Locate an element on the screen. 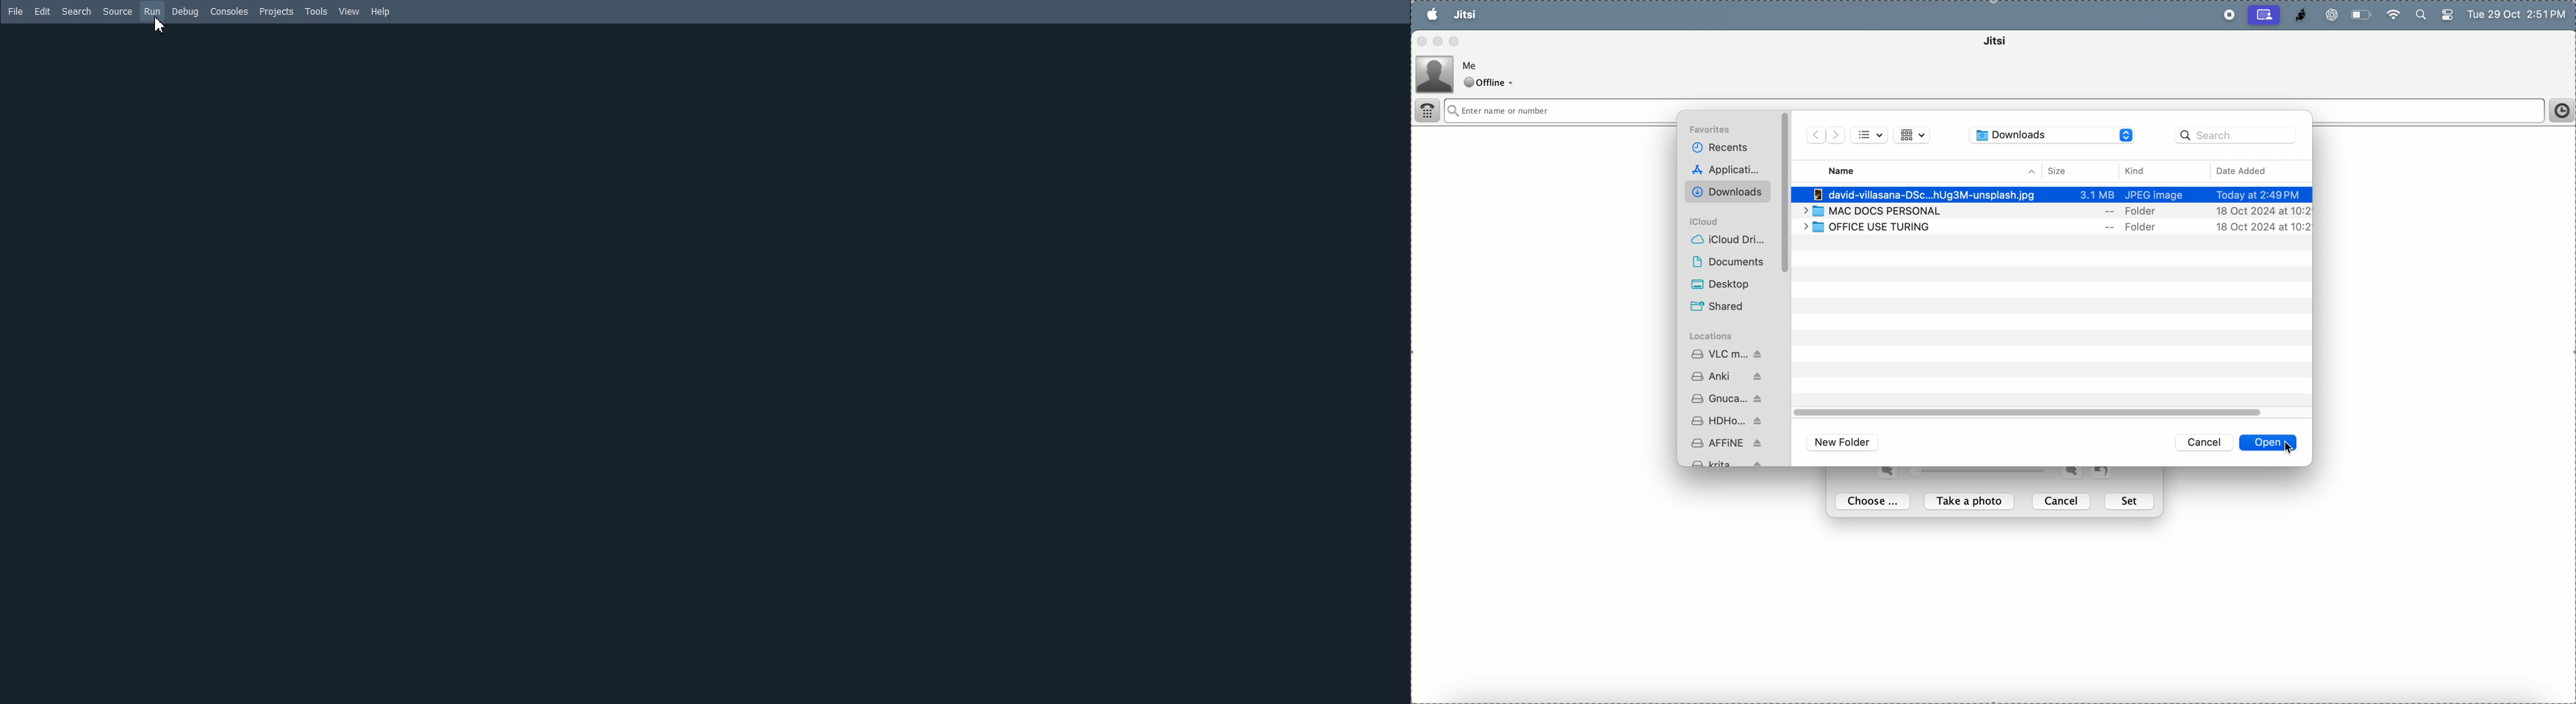 The width and height of the screenshot is (2576, 728). help is located at coordinates (1581, 15).